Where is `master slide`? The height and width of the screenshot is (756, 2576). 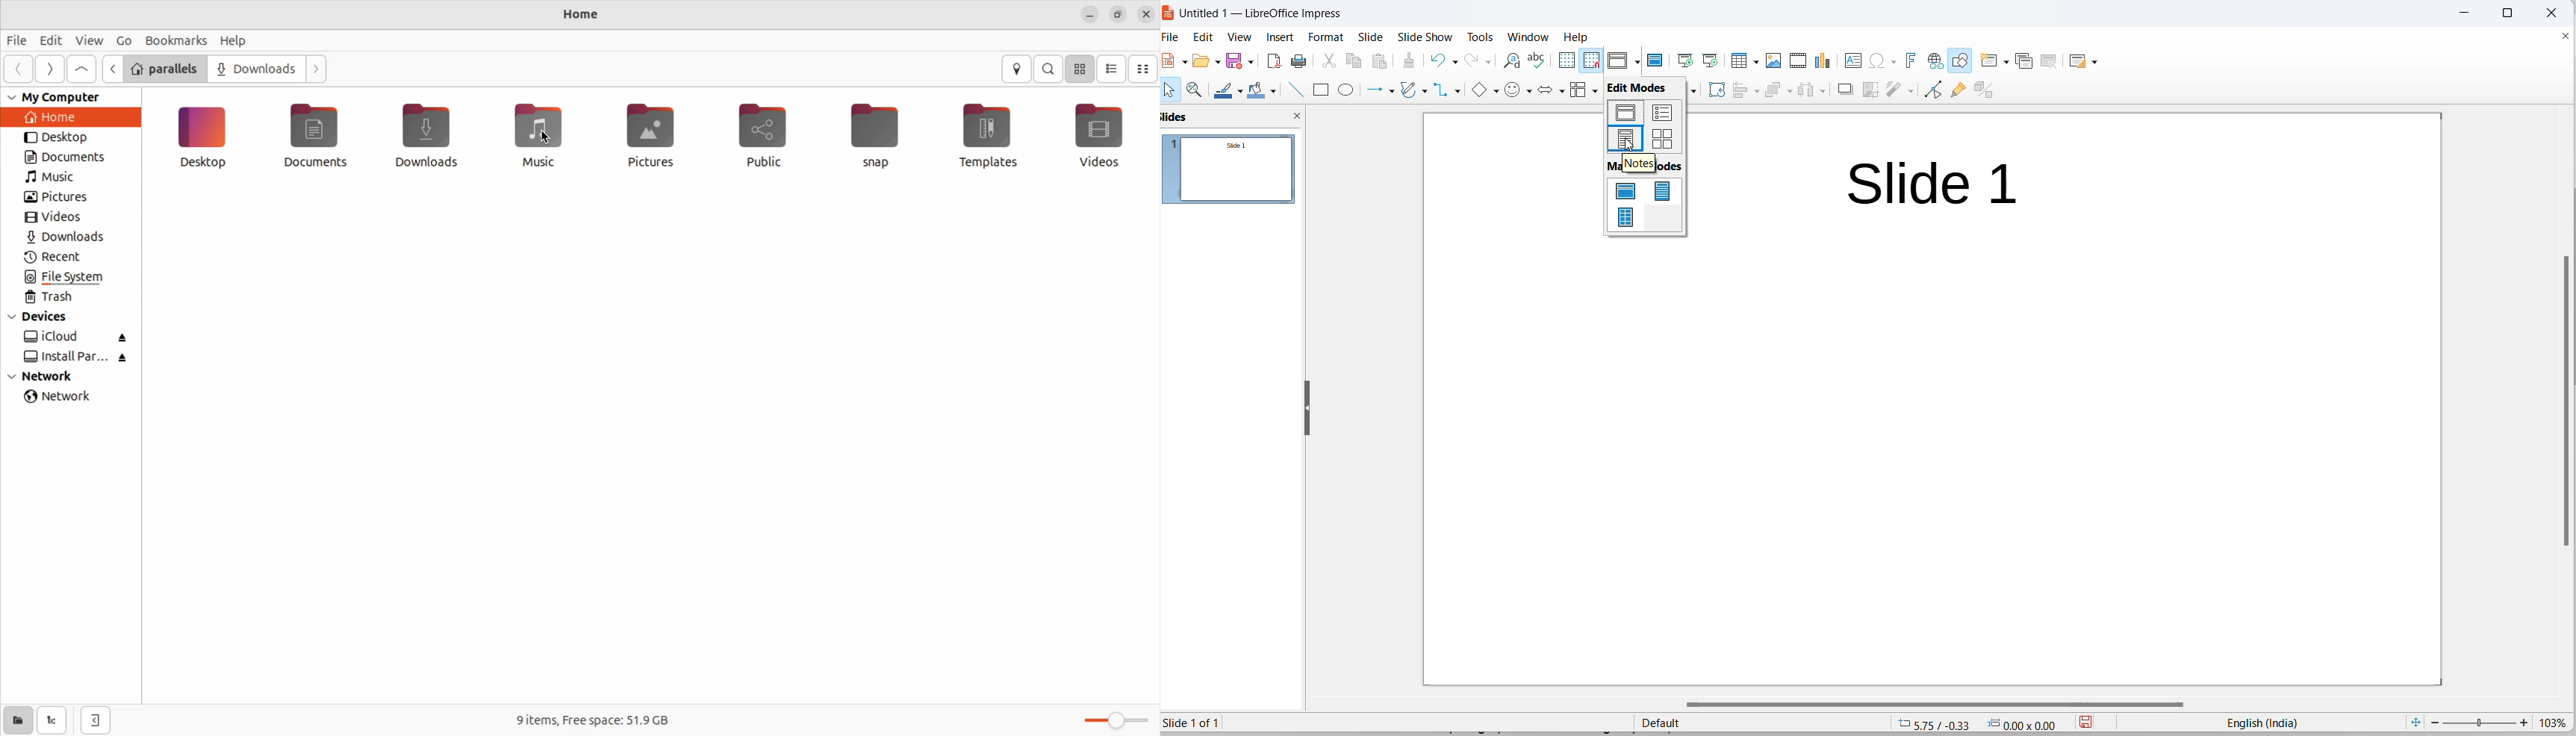 master slide is located at coordinates (1625, 190).